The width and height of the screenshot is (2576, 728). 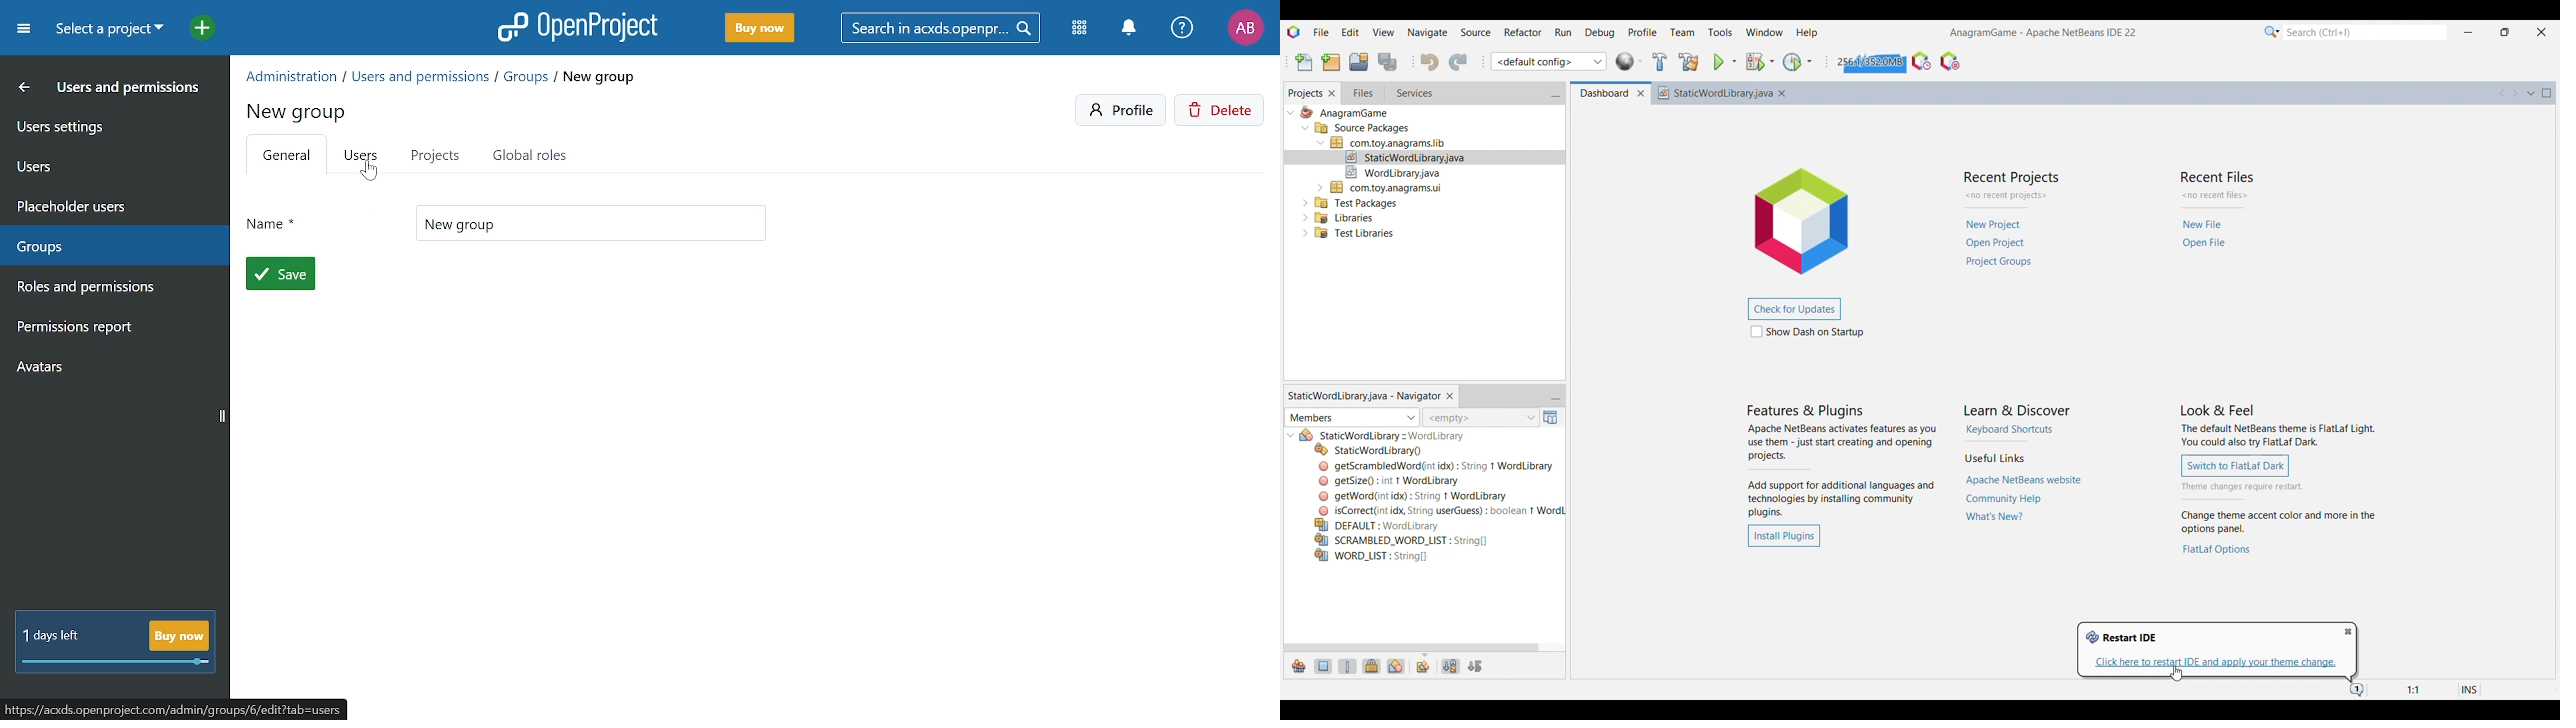 What do you see at coordinates (1332, 93) in the screenshot?
I see `Close Projects` at bounding box center [1332, 93].